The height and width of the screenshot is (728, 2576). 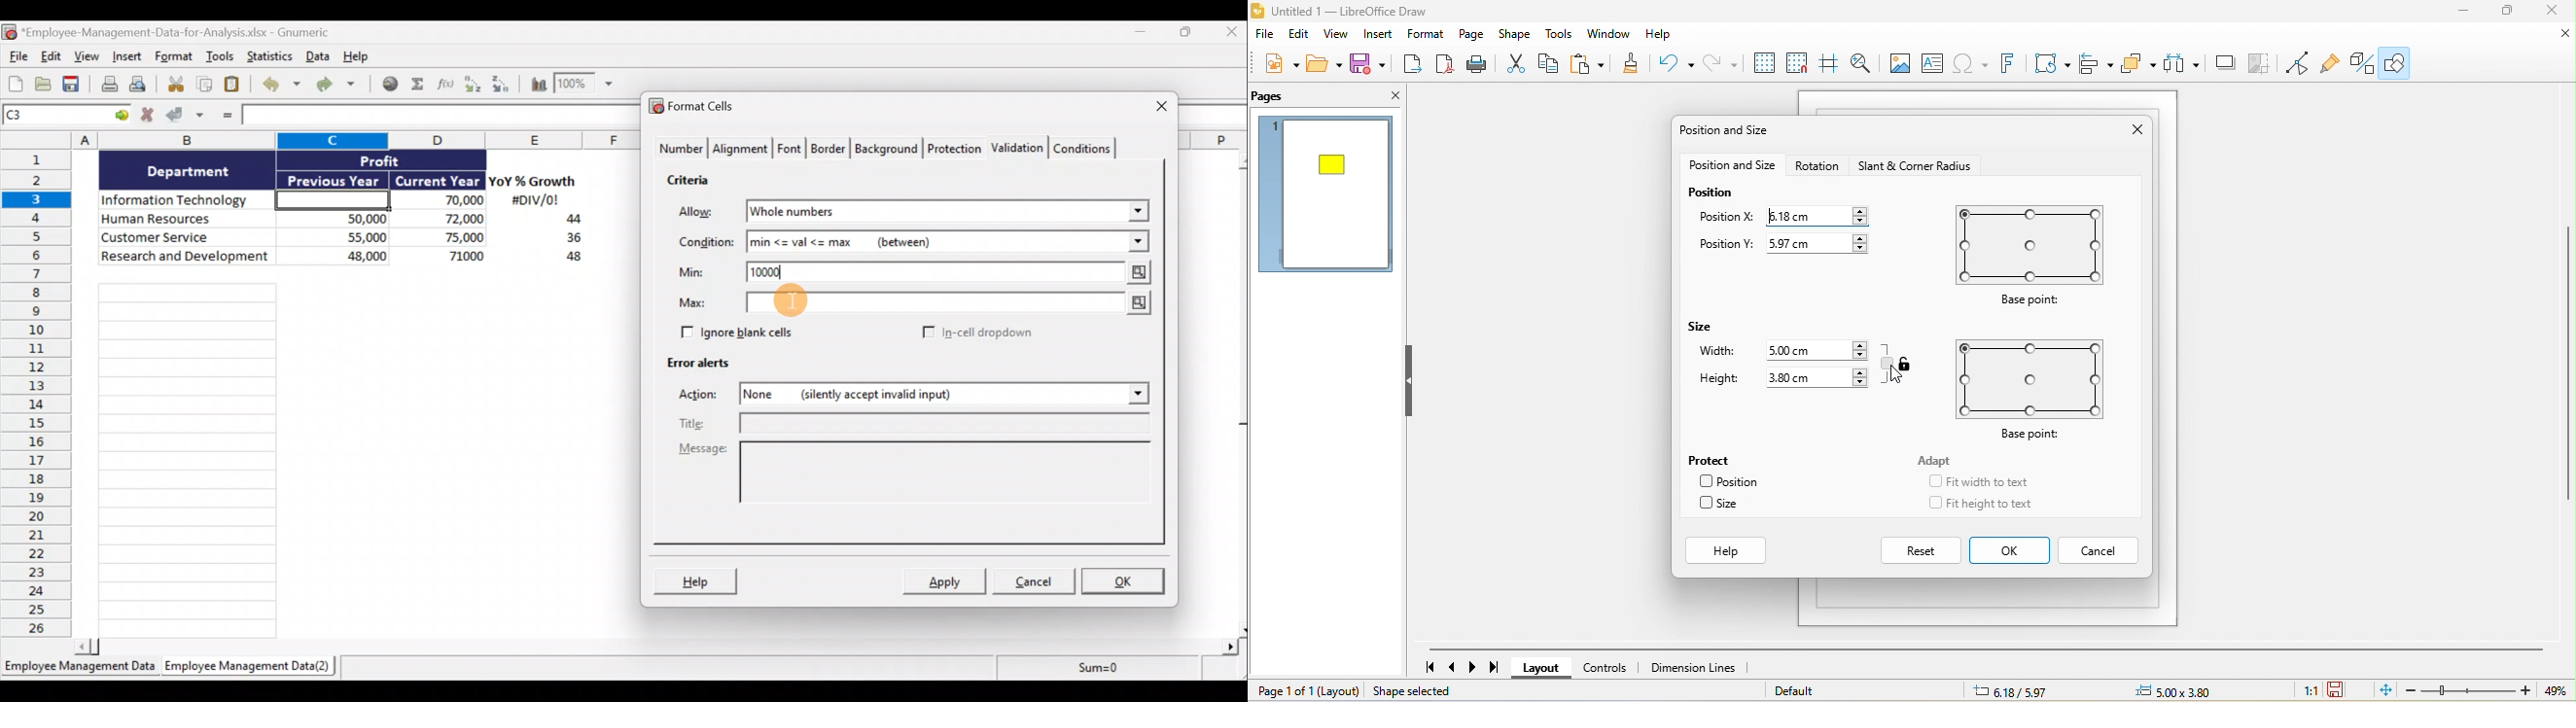 I want to click on Information Technology, so click(x=187, y=201).